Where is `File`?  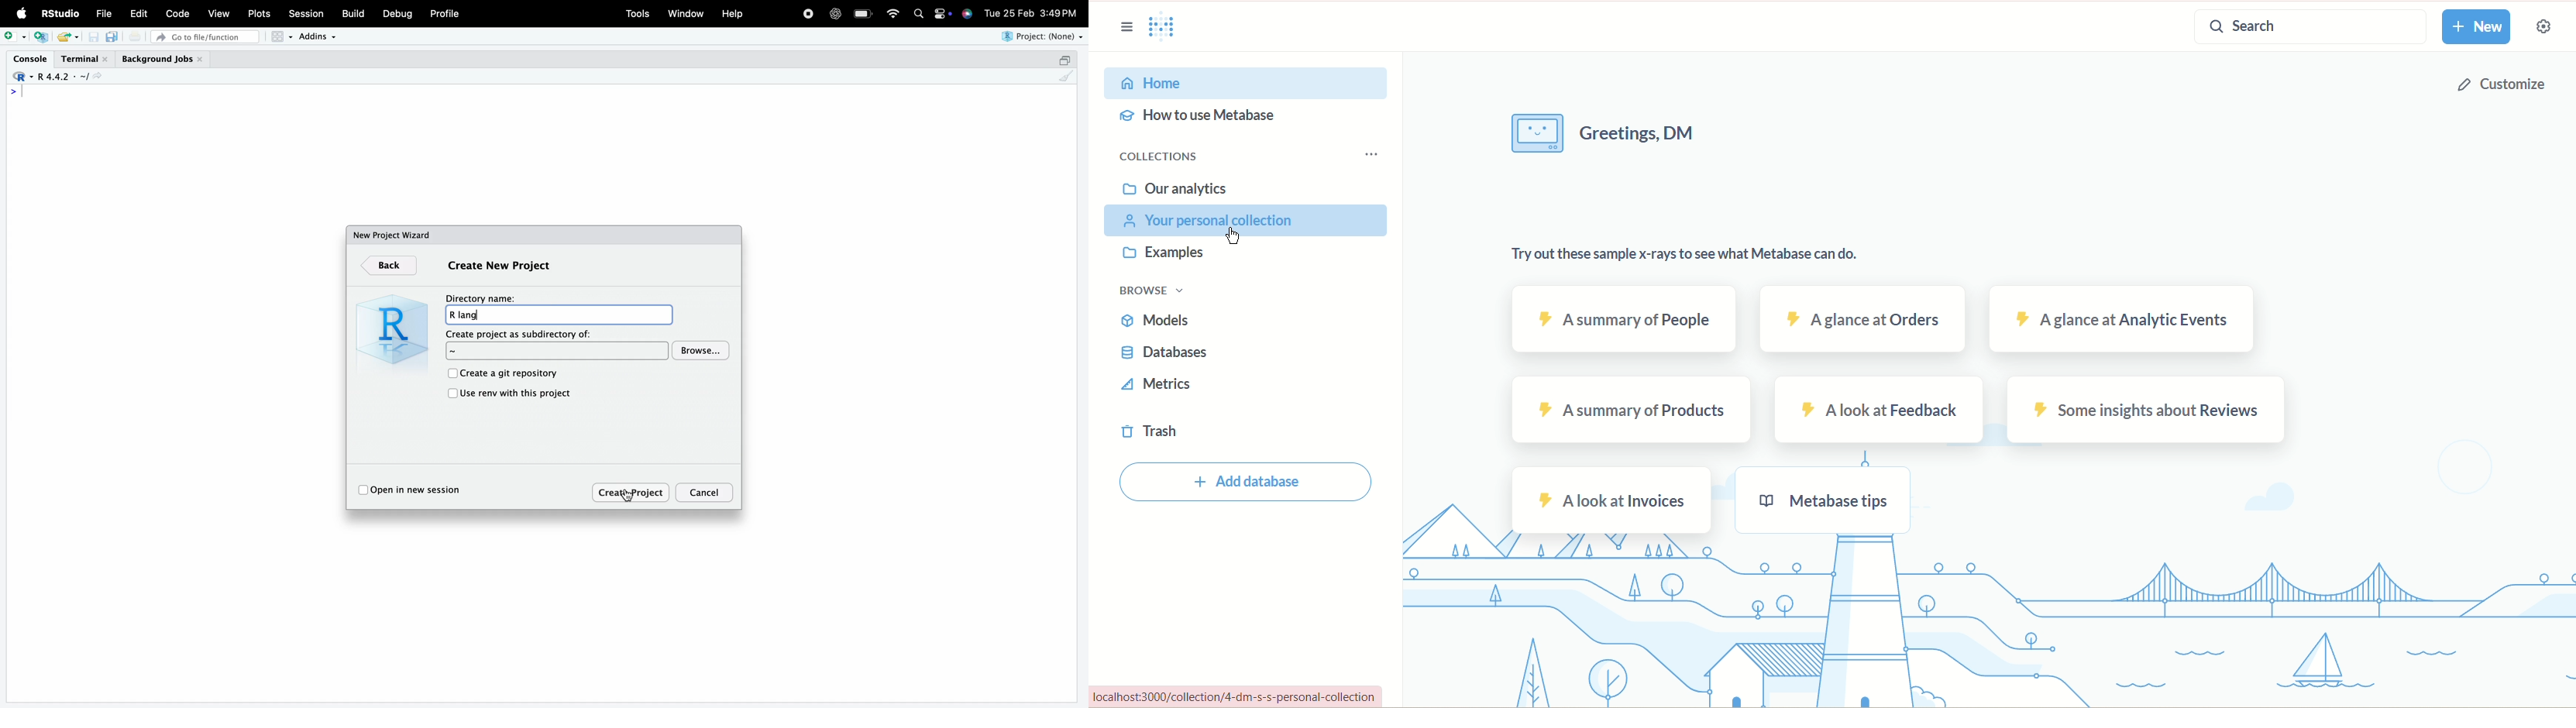 File is located at coordinates (104, 14).